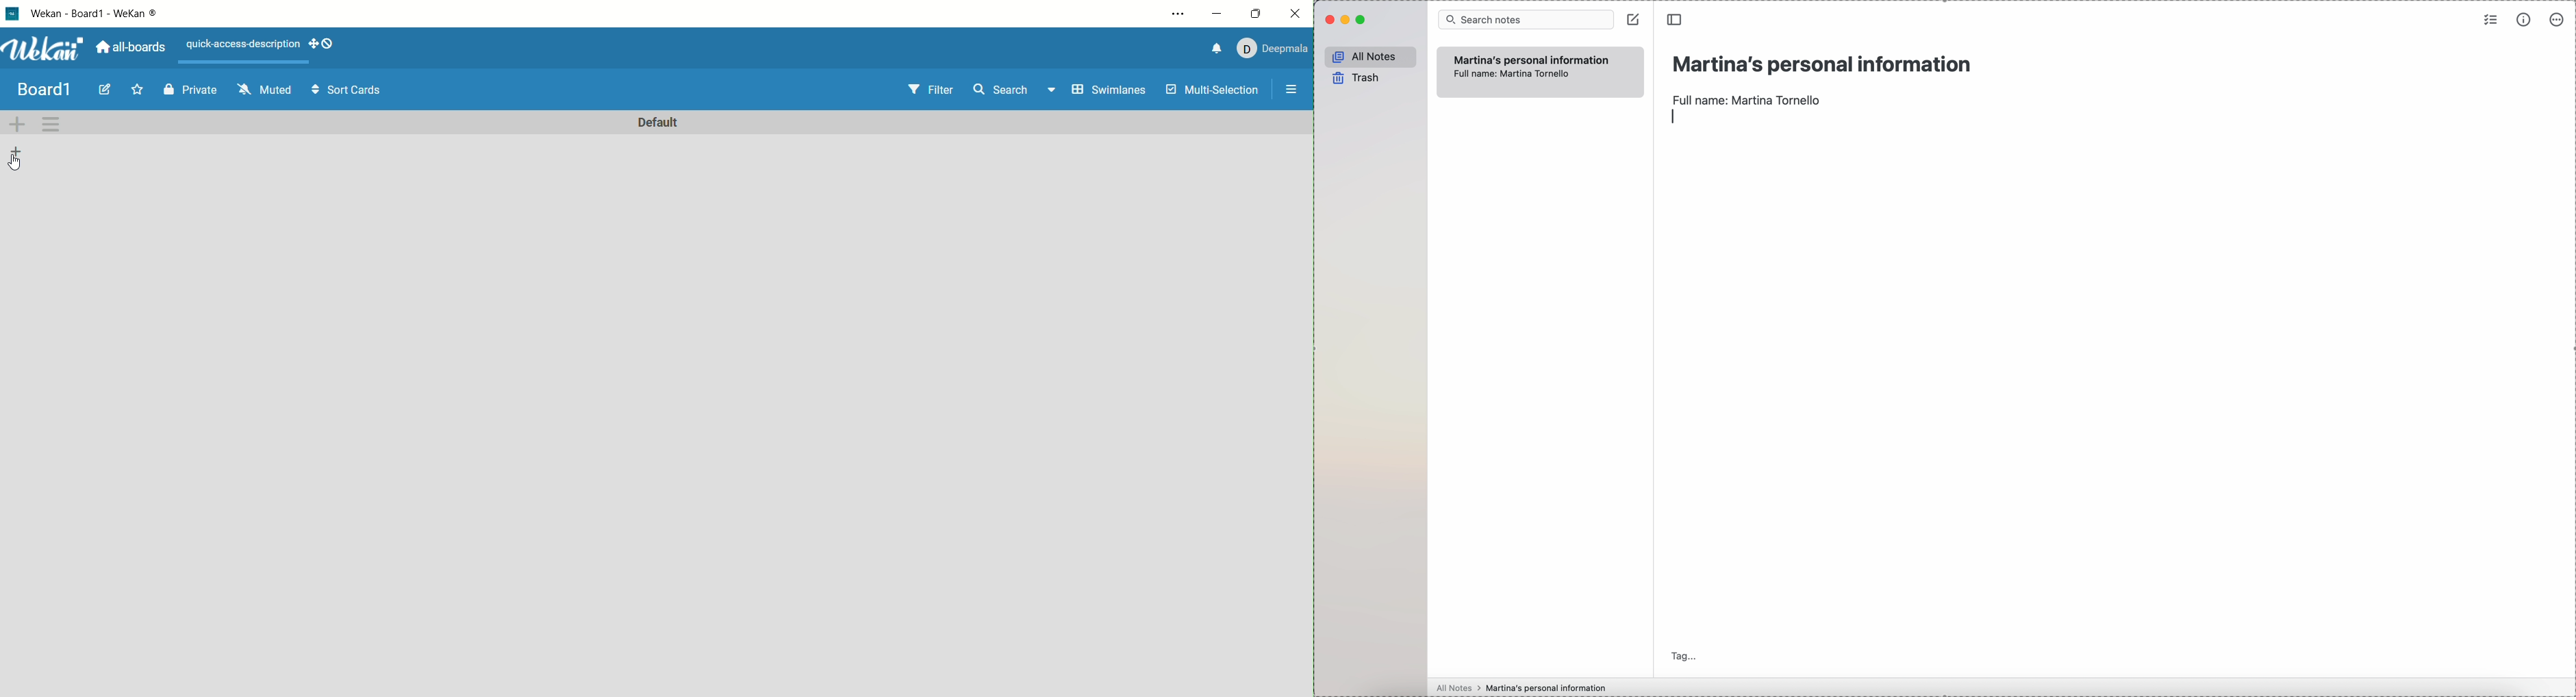 This screenshot has width=2576, height=700. I want to click on show-desktop-drag- handles, so click(328, 43).